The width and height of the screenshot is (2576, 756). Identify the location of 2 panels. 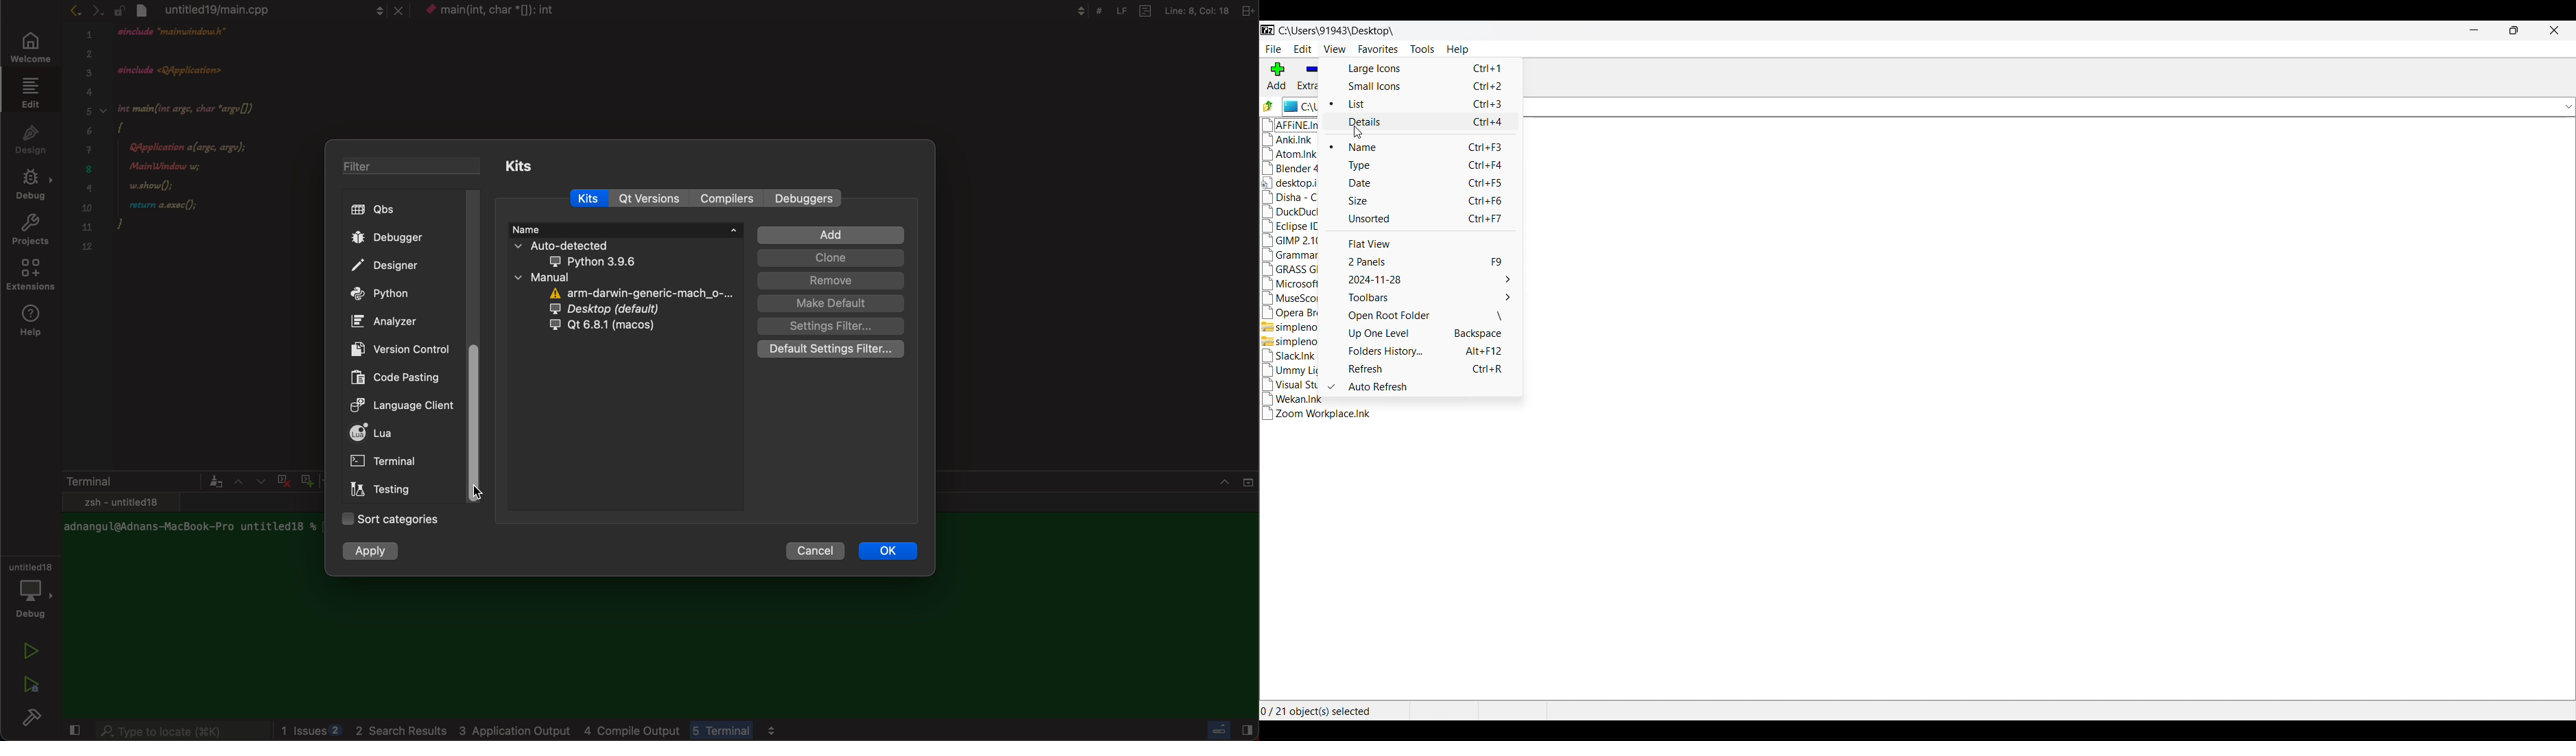
(1430, 262).